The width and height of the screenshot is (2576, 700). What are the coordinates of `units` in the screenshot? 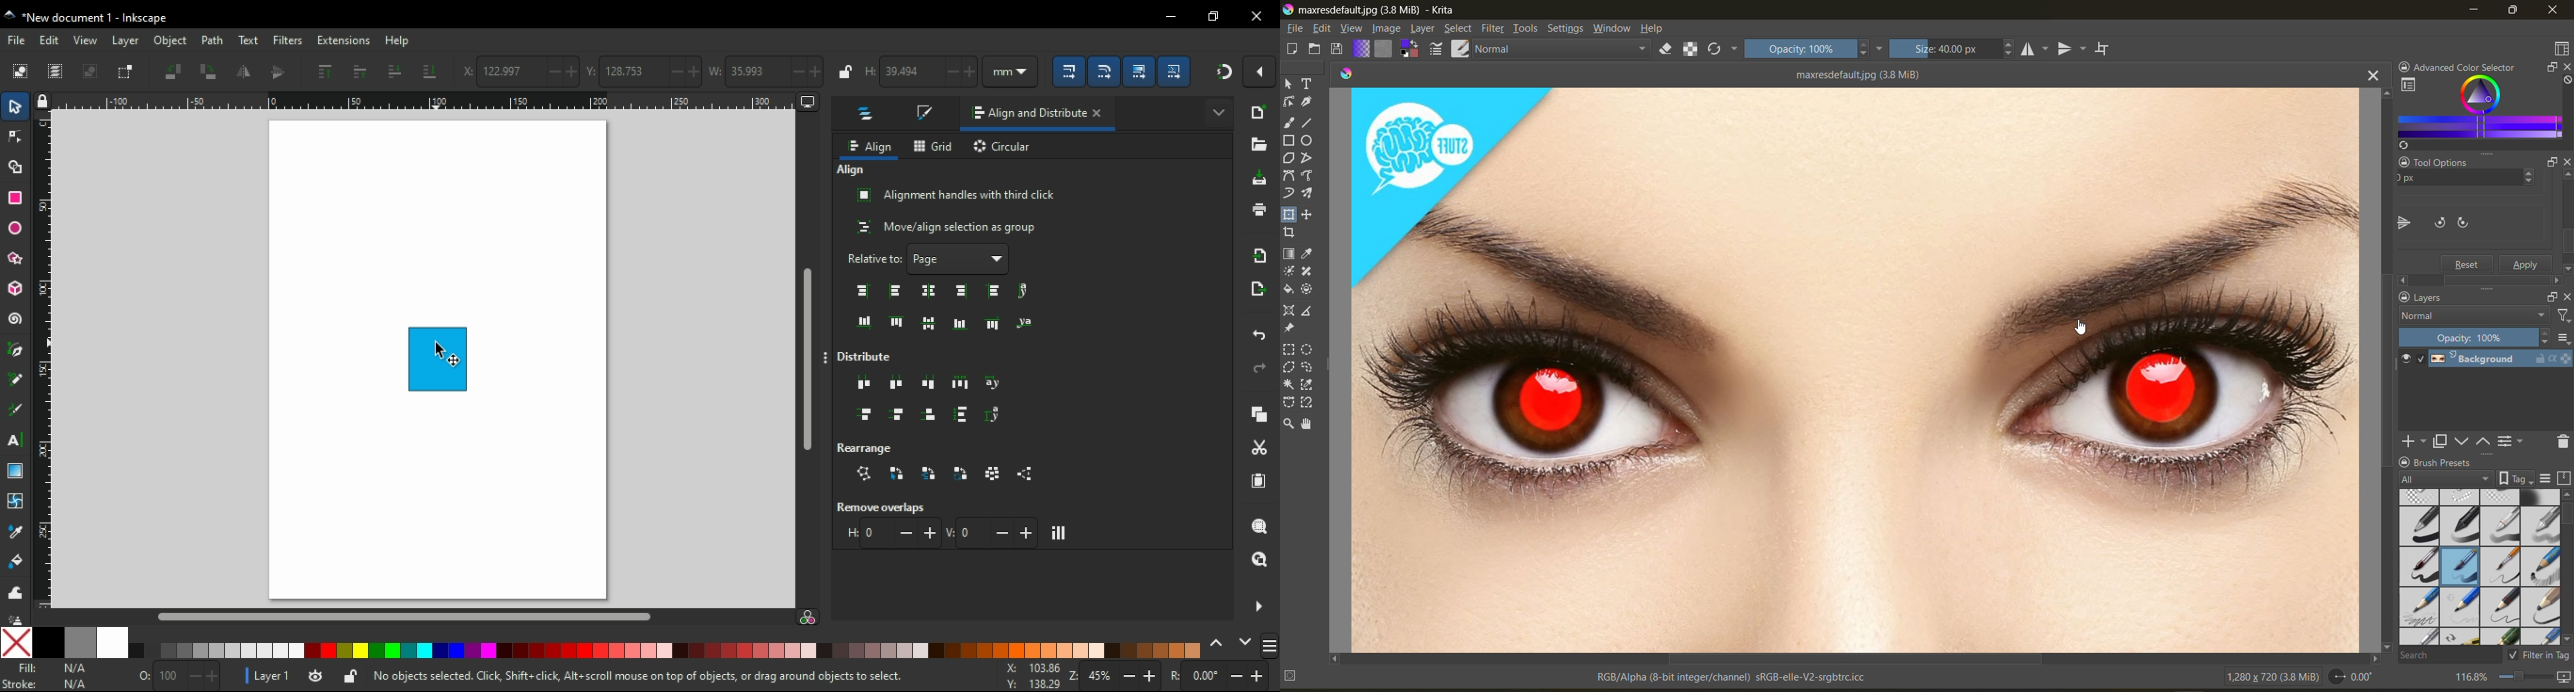 It's located at (1010, 71).